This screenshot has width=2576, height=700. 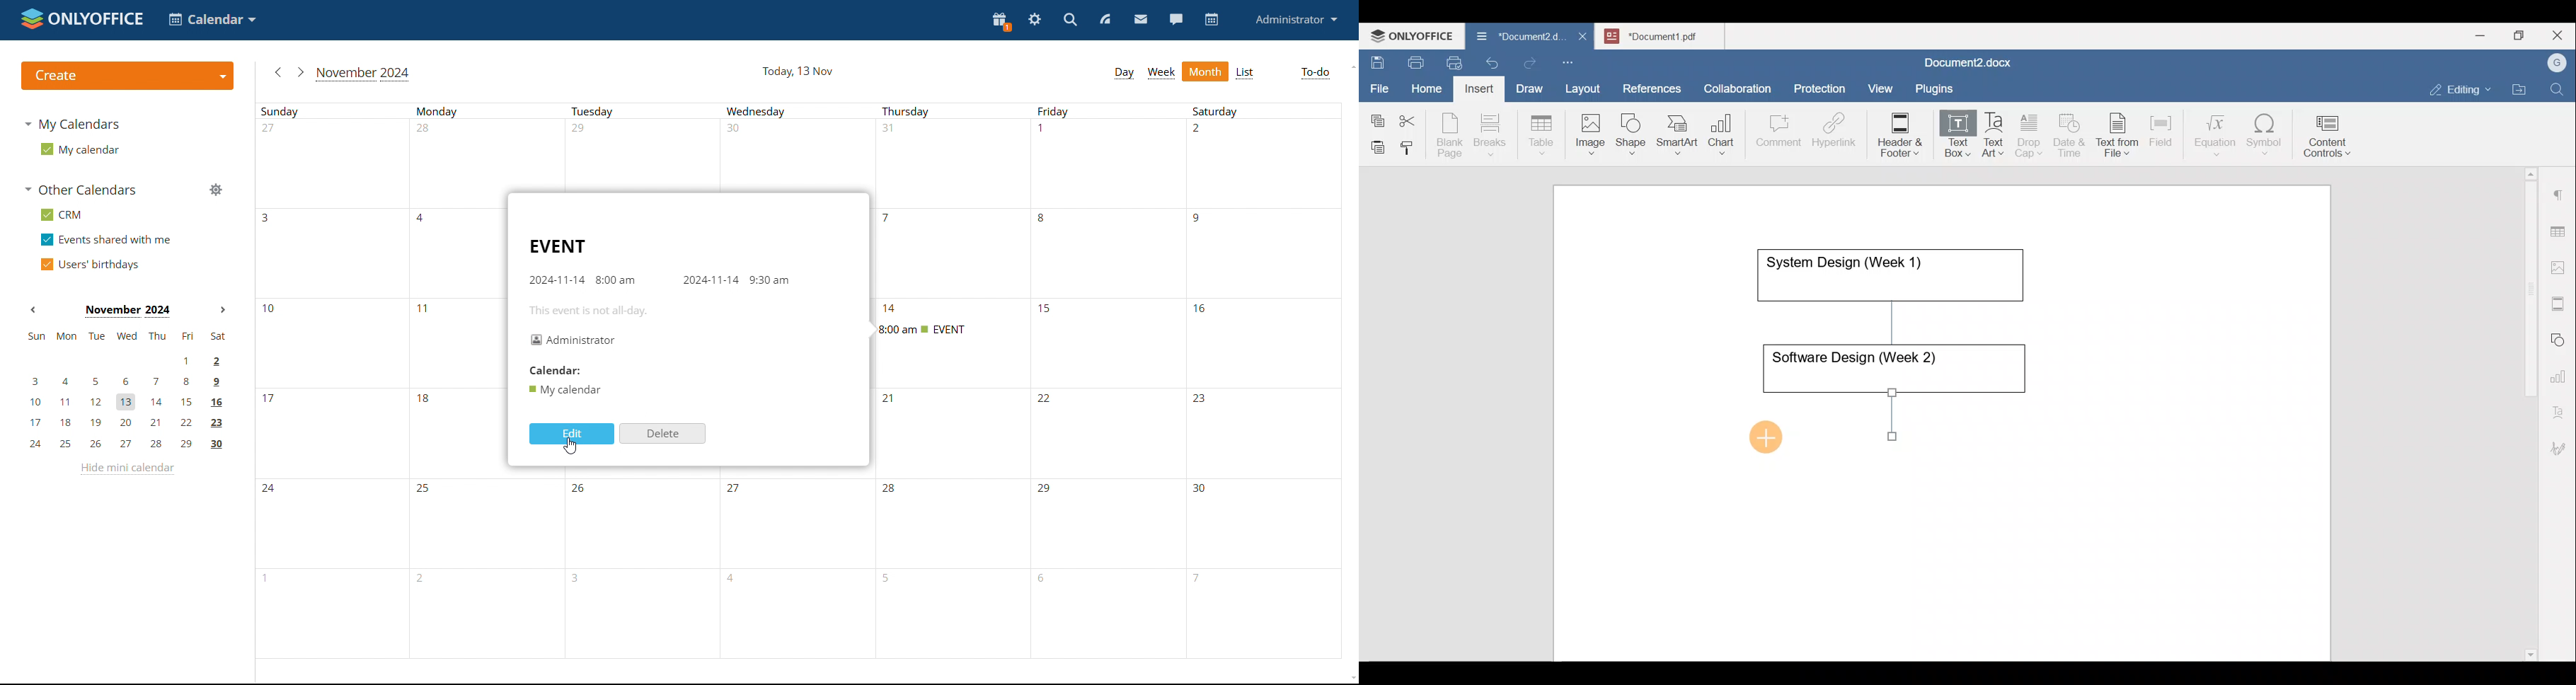 I want to click on Text Art settings, so click(x=2560, y=407).